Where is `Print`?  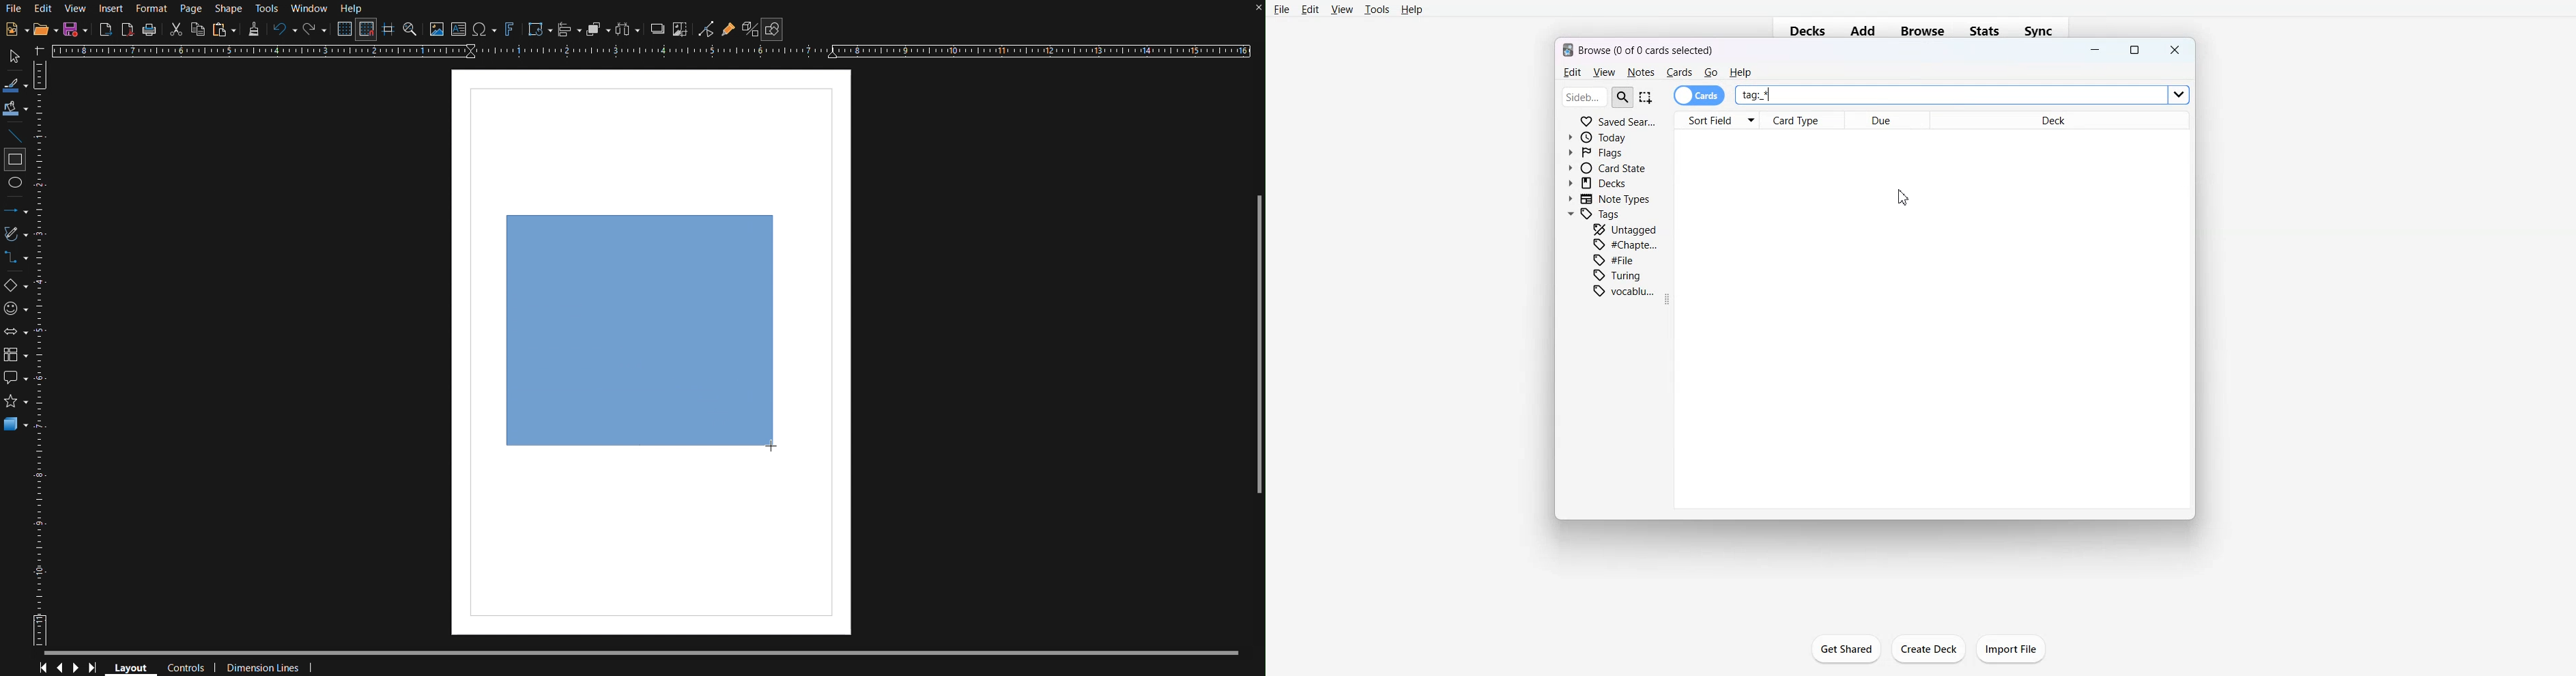 Print is located at coordinates (149, 30).